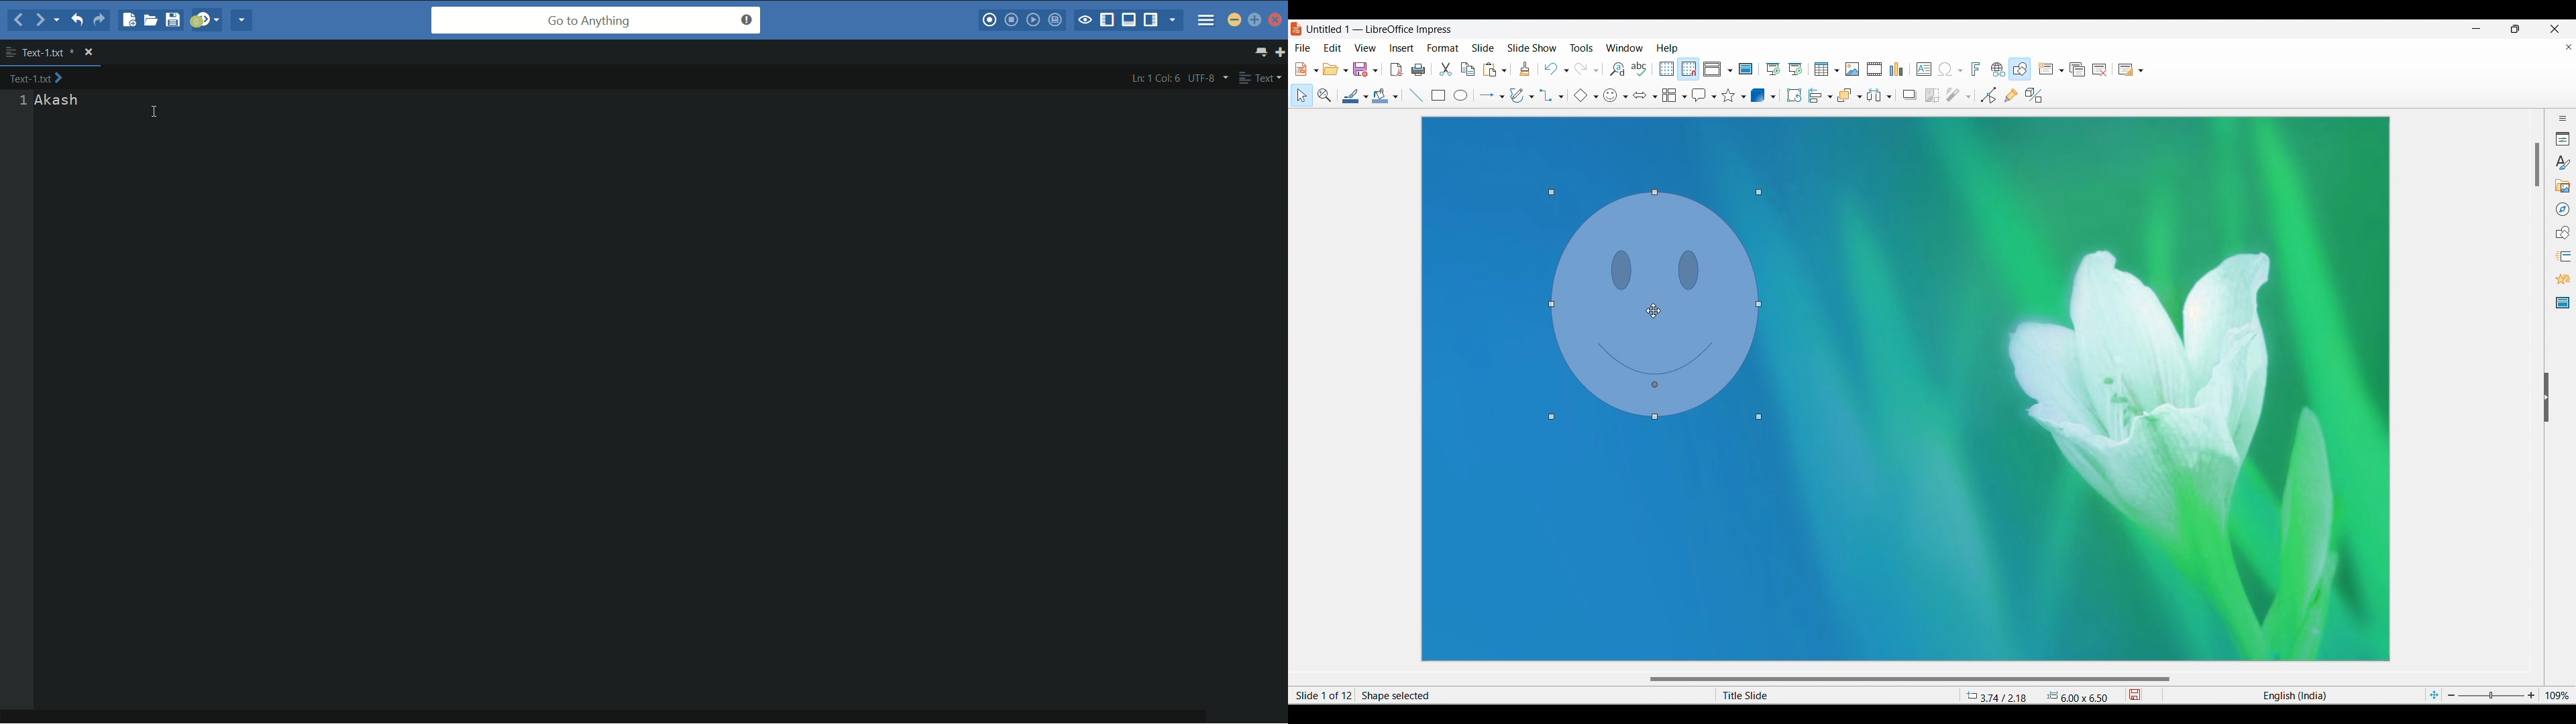 The width and height of the screenshot is (2576, 728). I want to click on Zoom and pan, so click(1325, 95).